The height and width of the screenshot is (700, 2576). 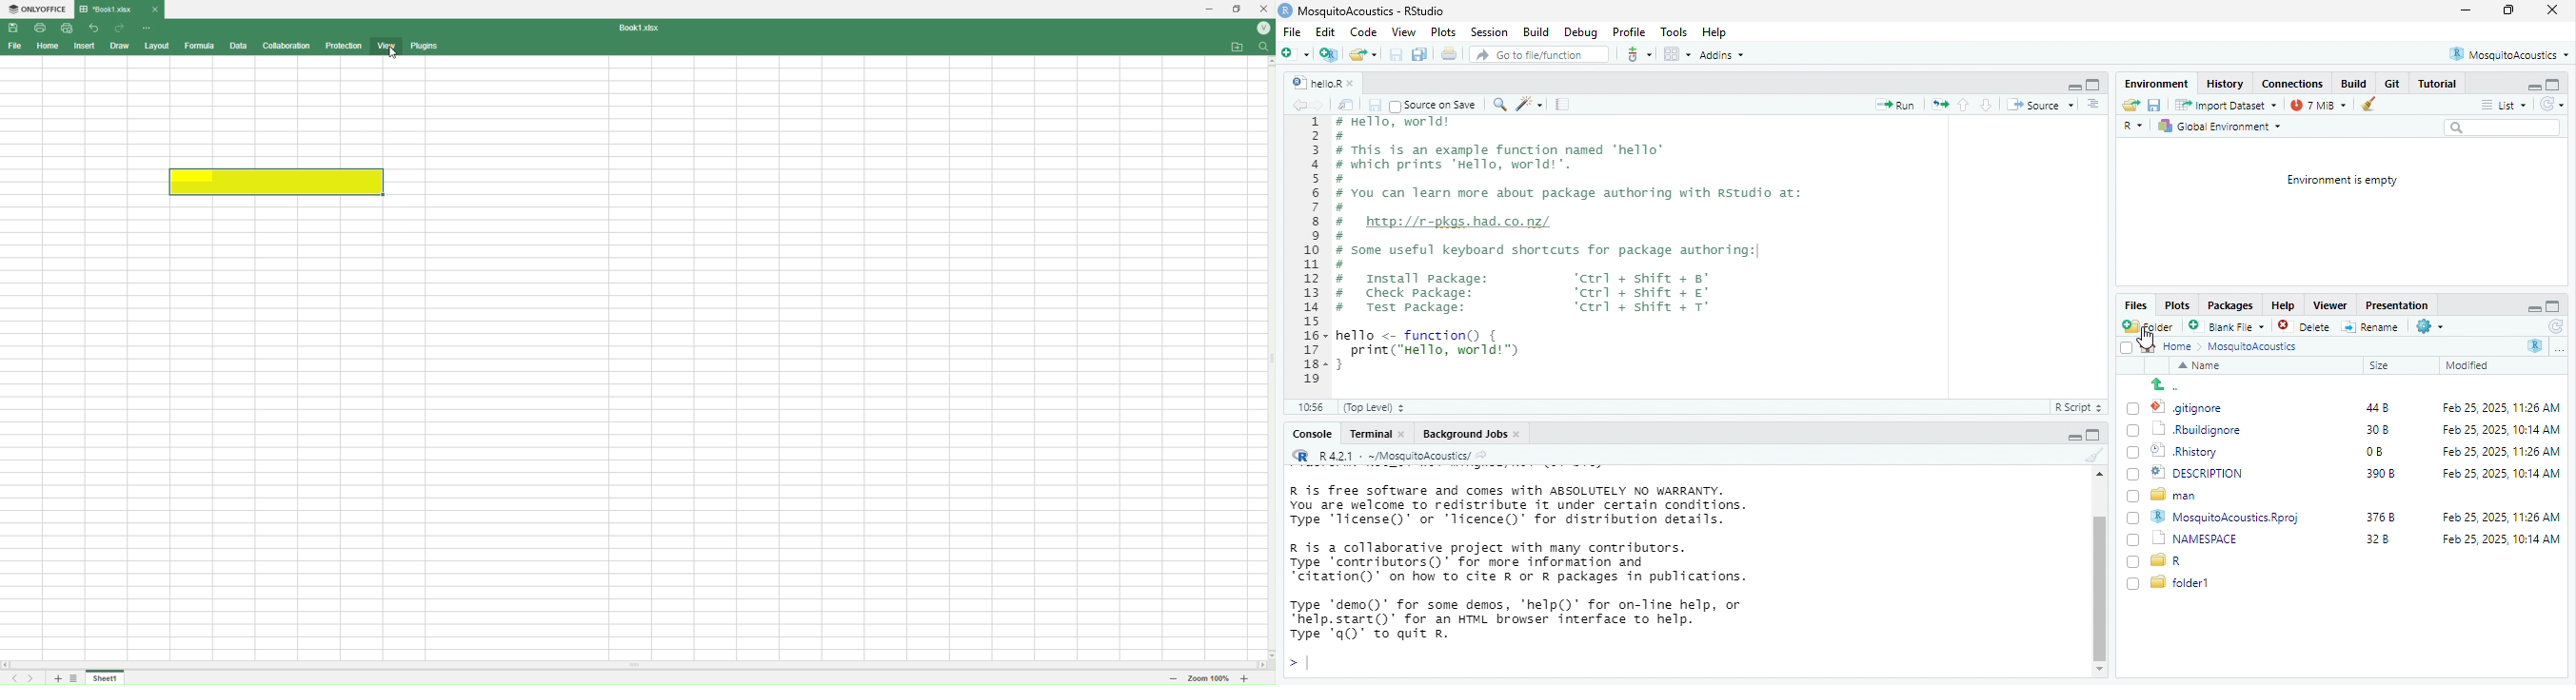 I want to click on 30 b, so click(x=2374, y=429).